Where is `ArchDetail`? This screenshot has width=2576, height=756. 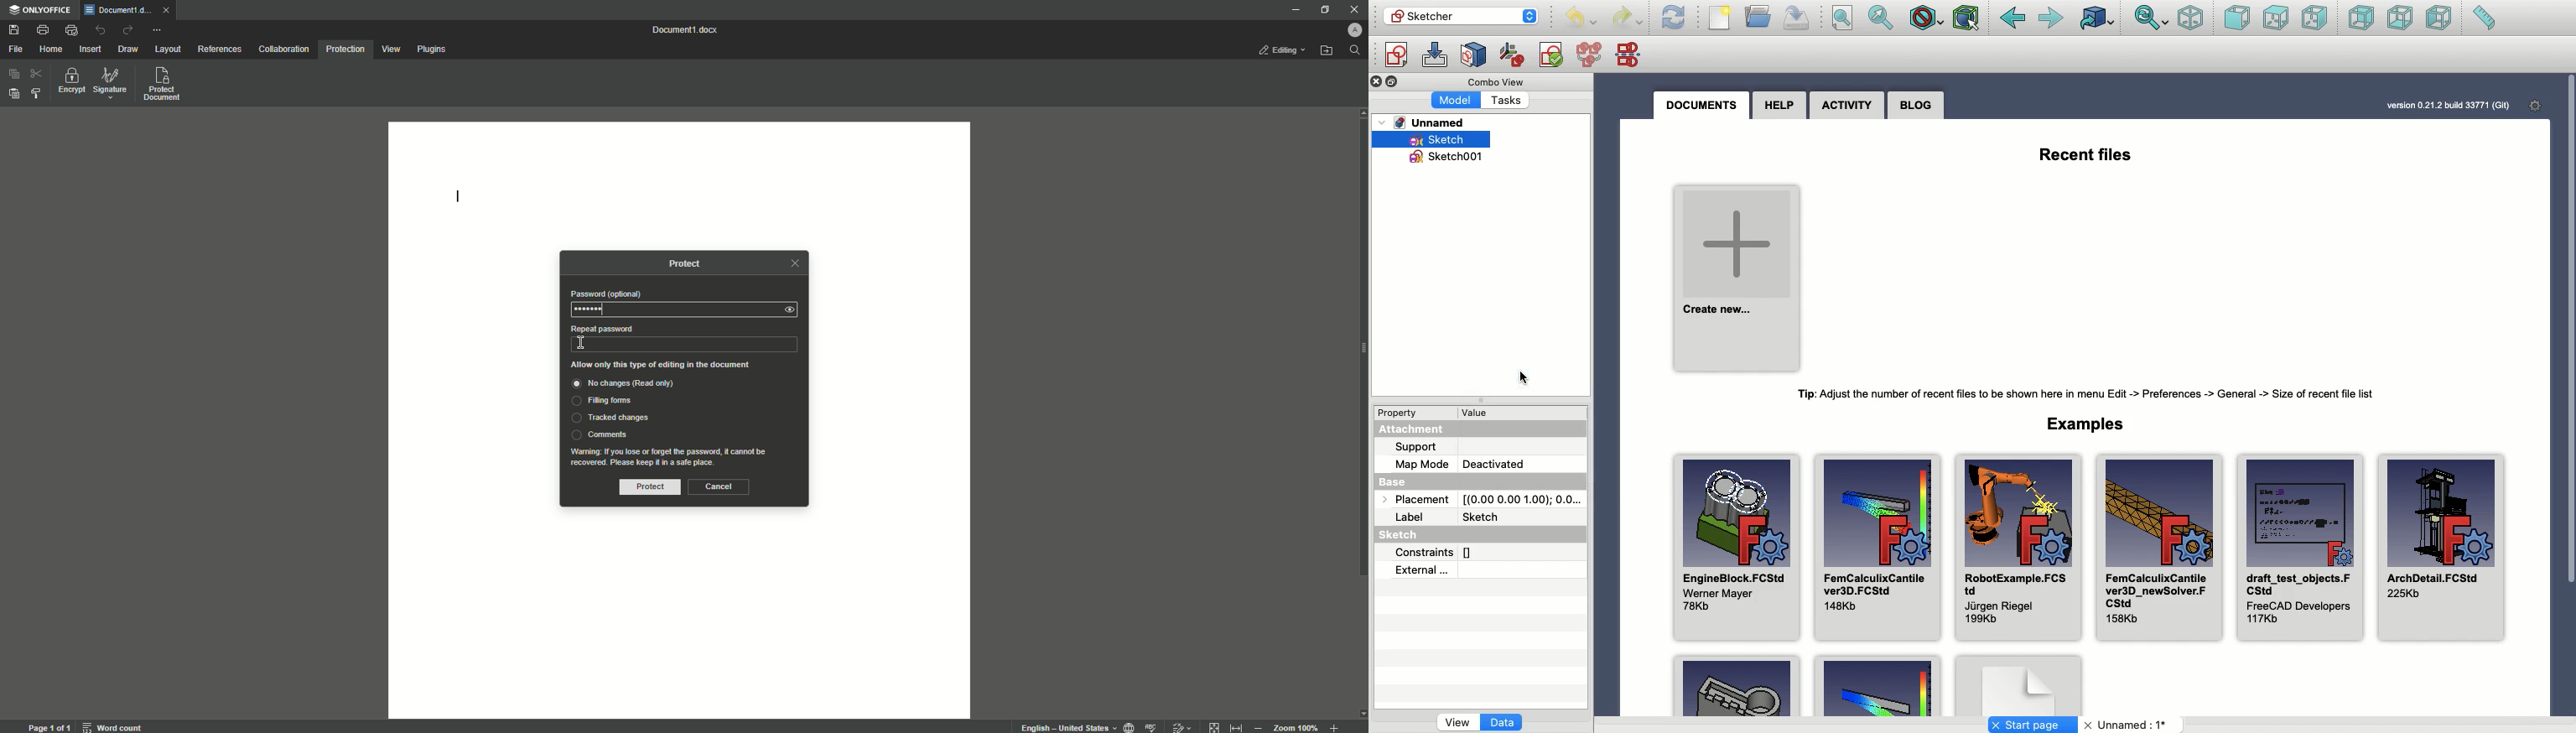 ArchDetail is located at coordinates (2442, 550).